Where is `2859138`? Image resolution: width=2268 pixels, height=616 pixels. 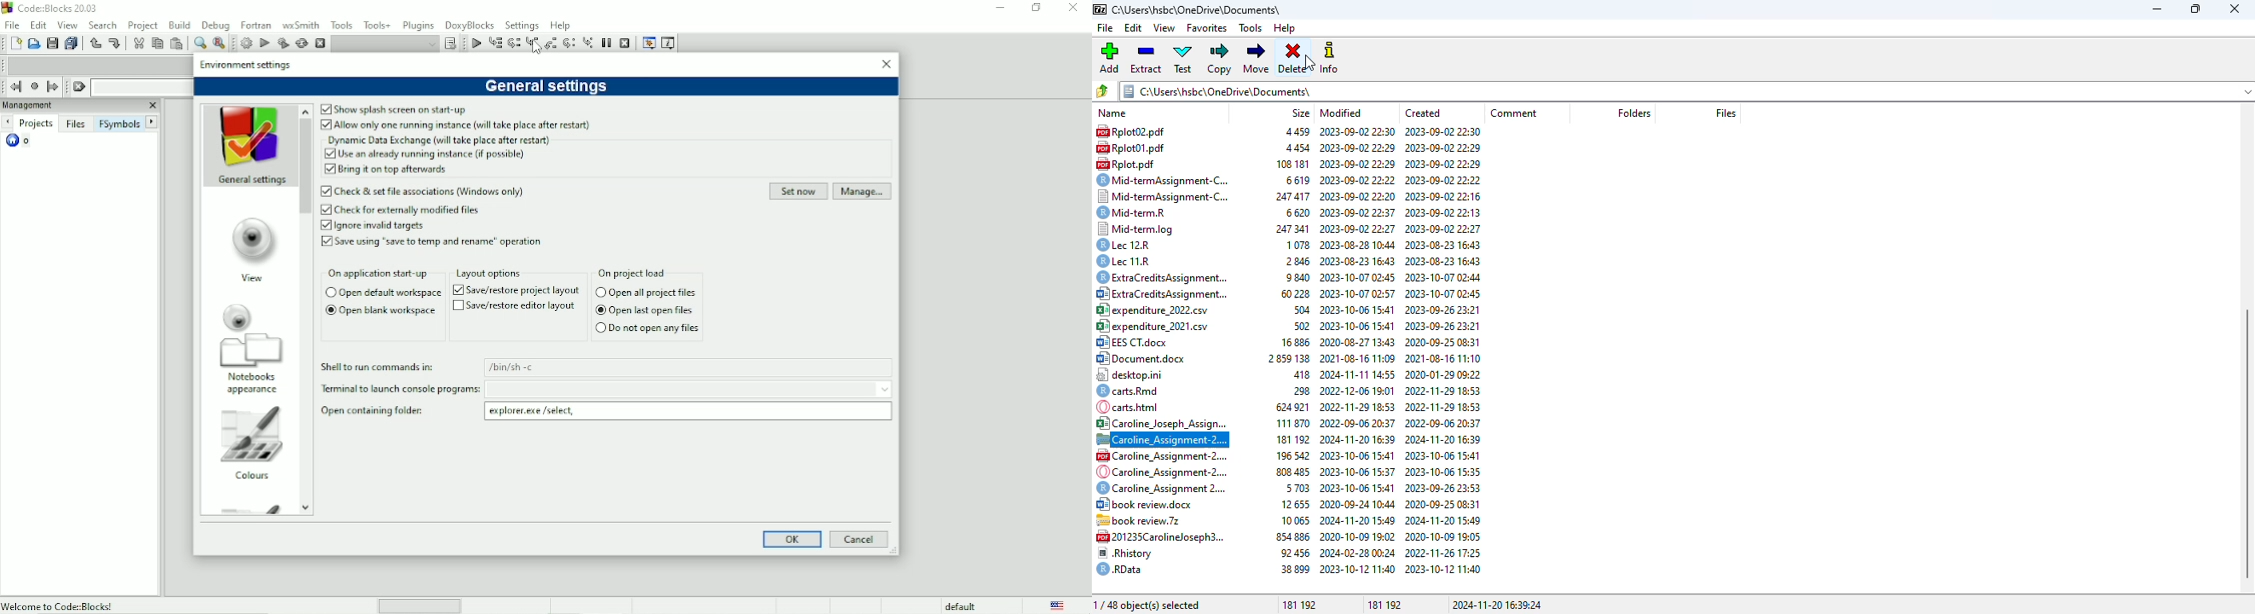 2859138 is located at coordinates (1287, 360).